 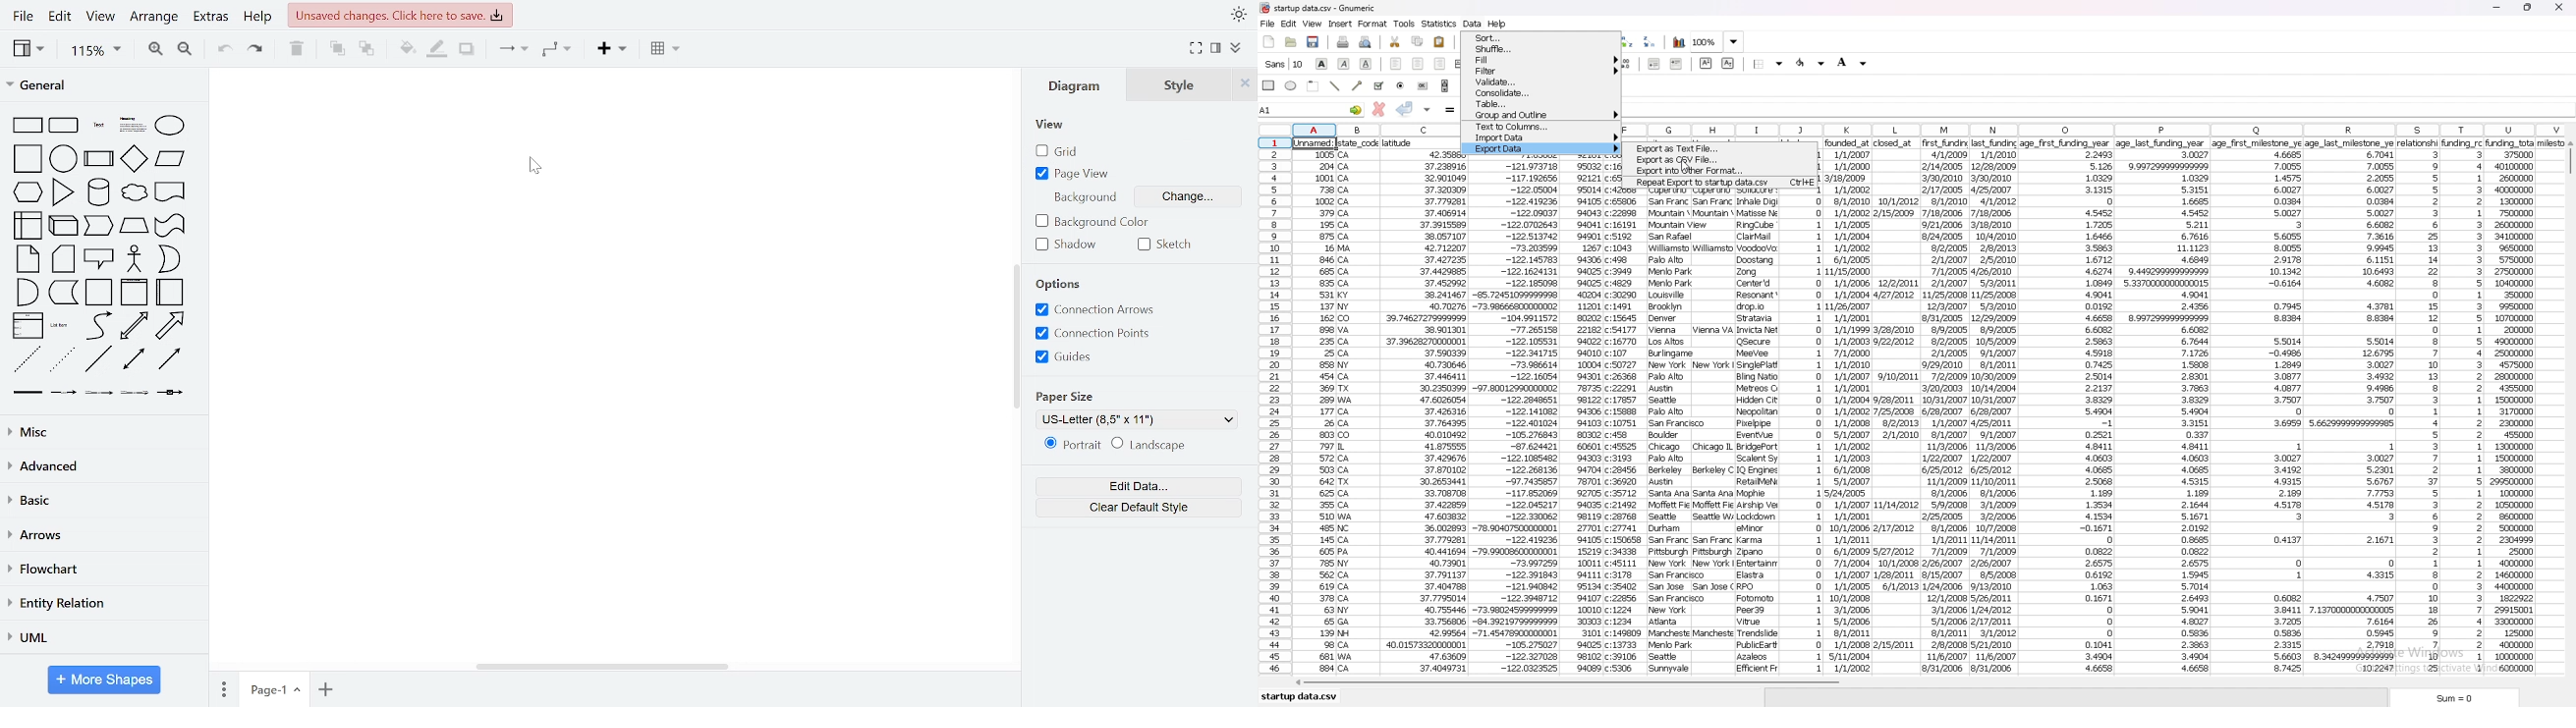 What do you see at coordinates (104, 680) in the screenshot?
I see `more shapes` at bounding box center [104, 680].